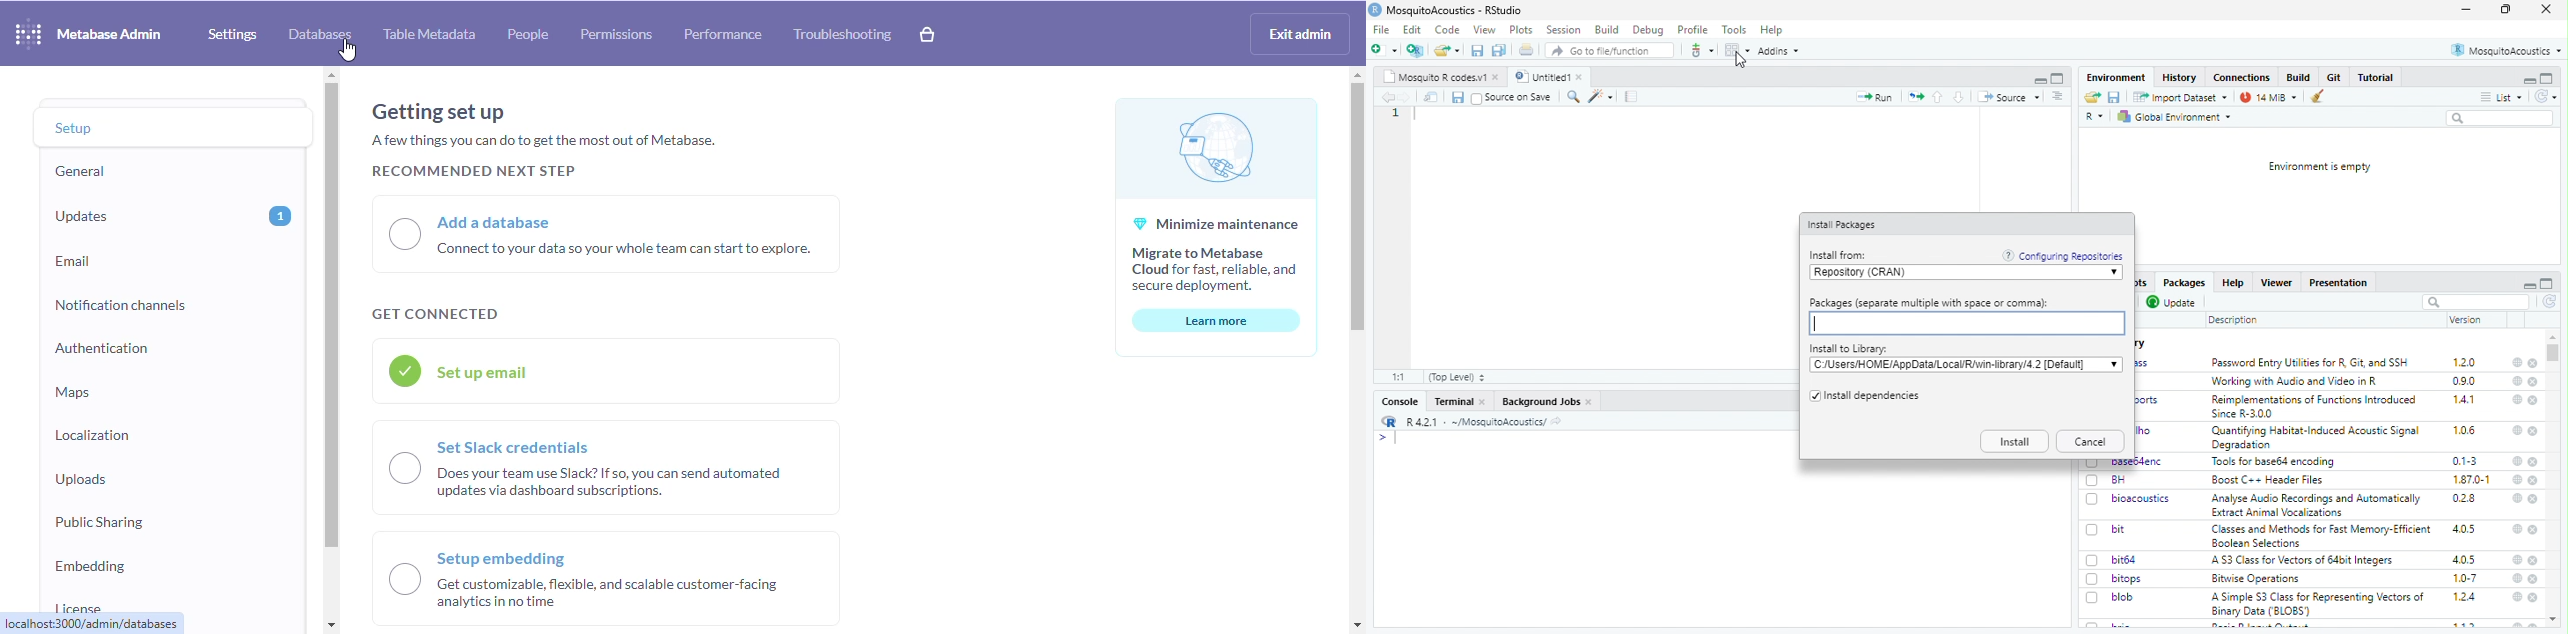  I want to click on web, so click(2520, 579).